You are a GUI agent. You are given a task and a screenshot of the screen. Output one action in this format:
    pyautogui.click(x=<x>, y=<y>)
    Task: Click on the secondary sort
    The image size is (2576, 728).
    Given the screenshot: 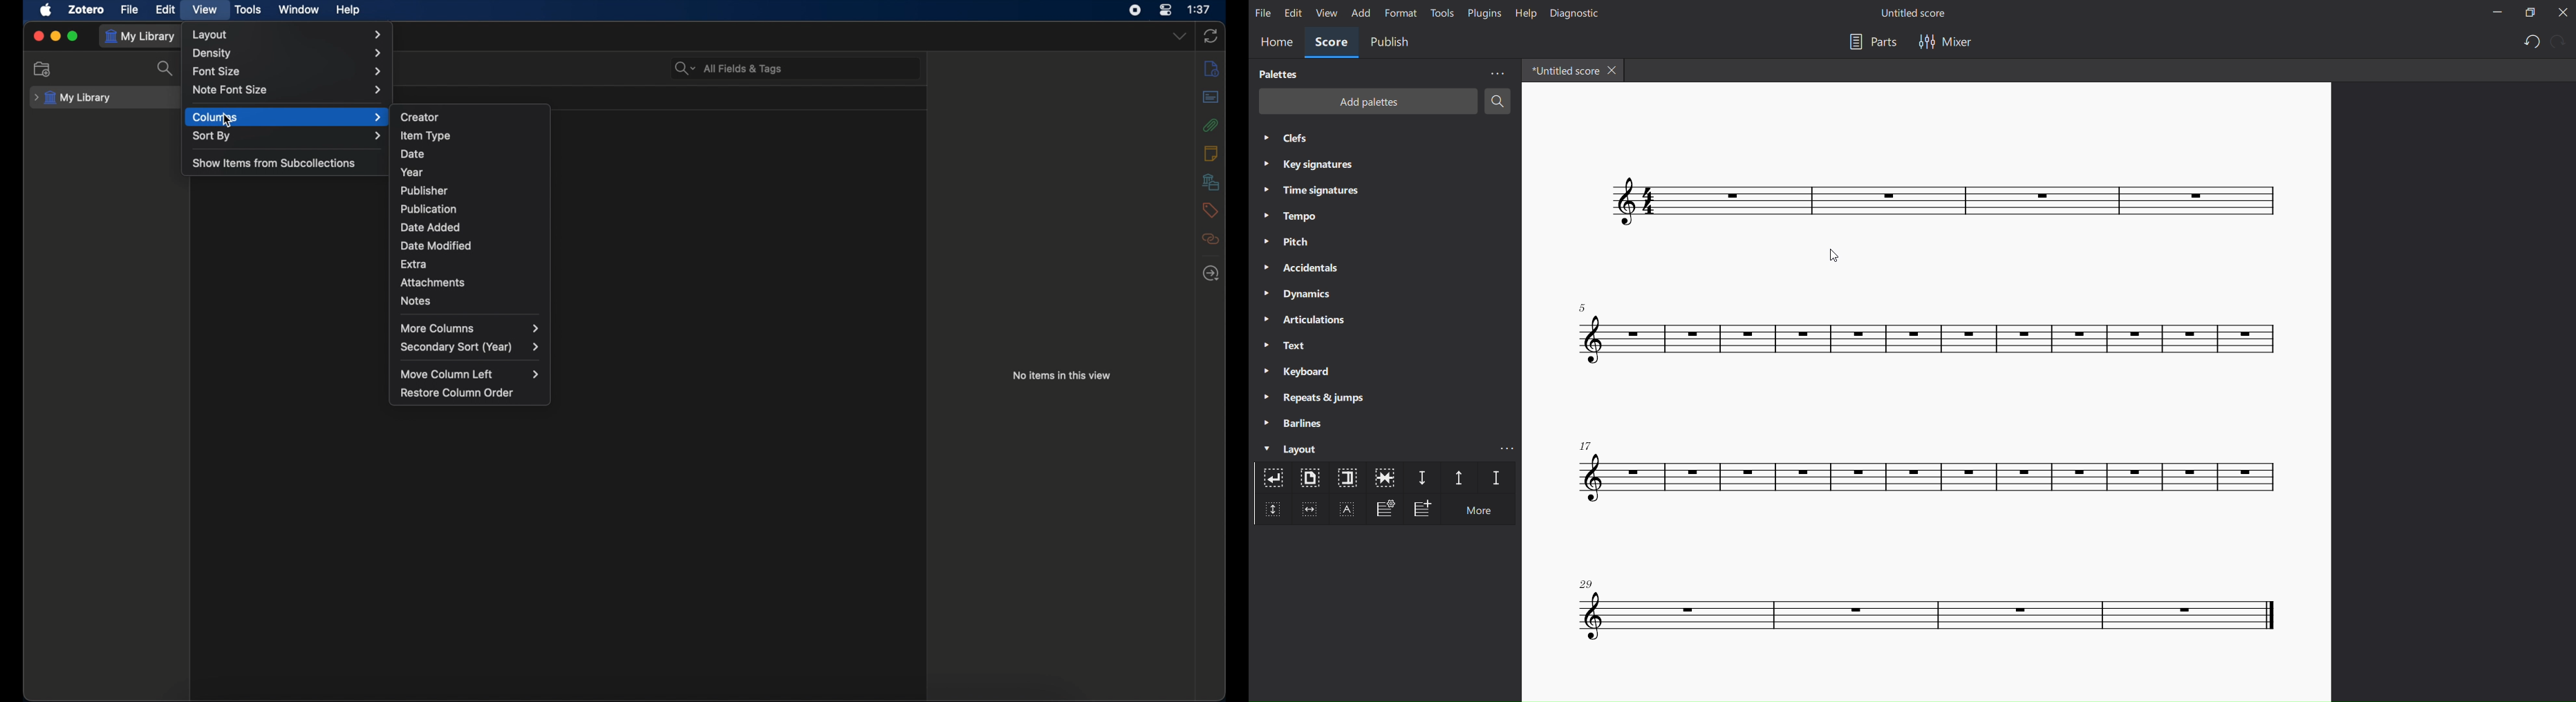 What is the action you would take?
    pyautogui.click(x=471, y=347)
    